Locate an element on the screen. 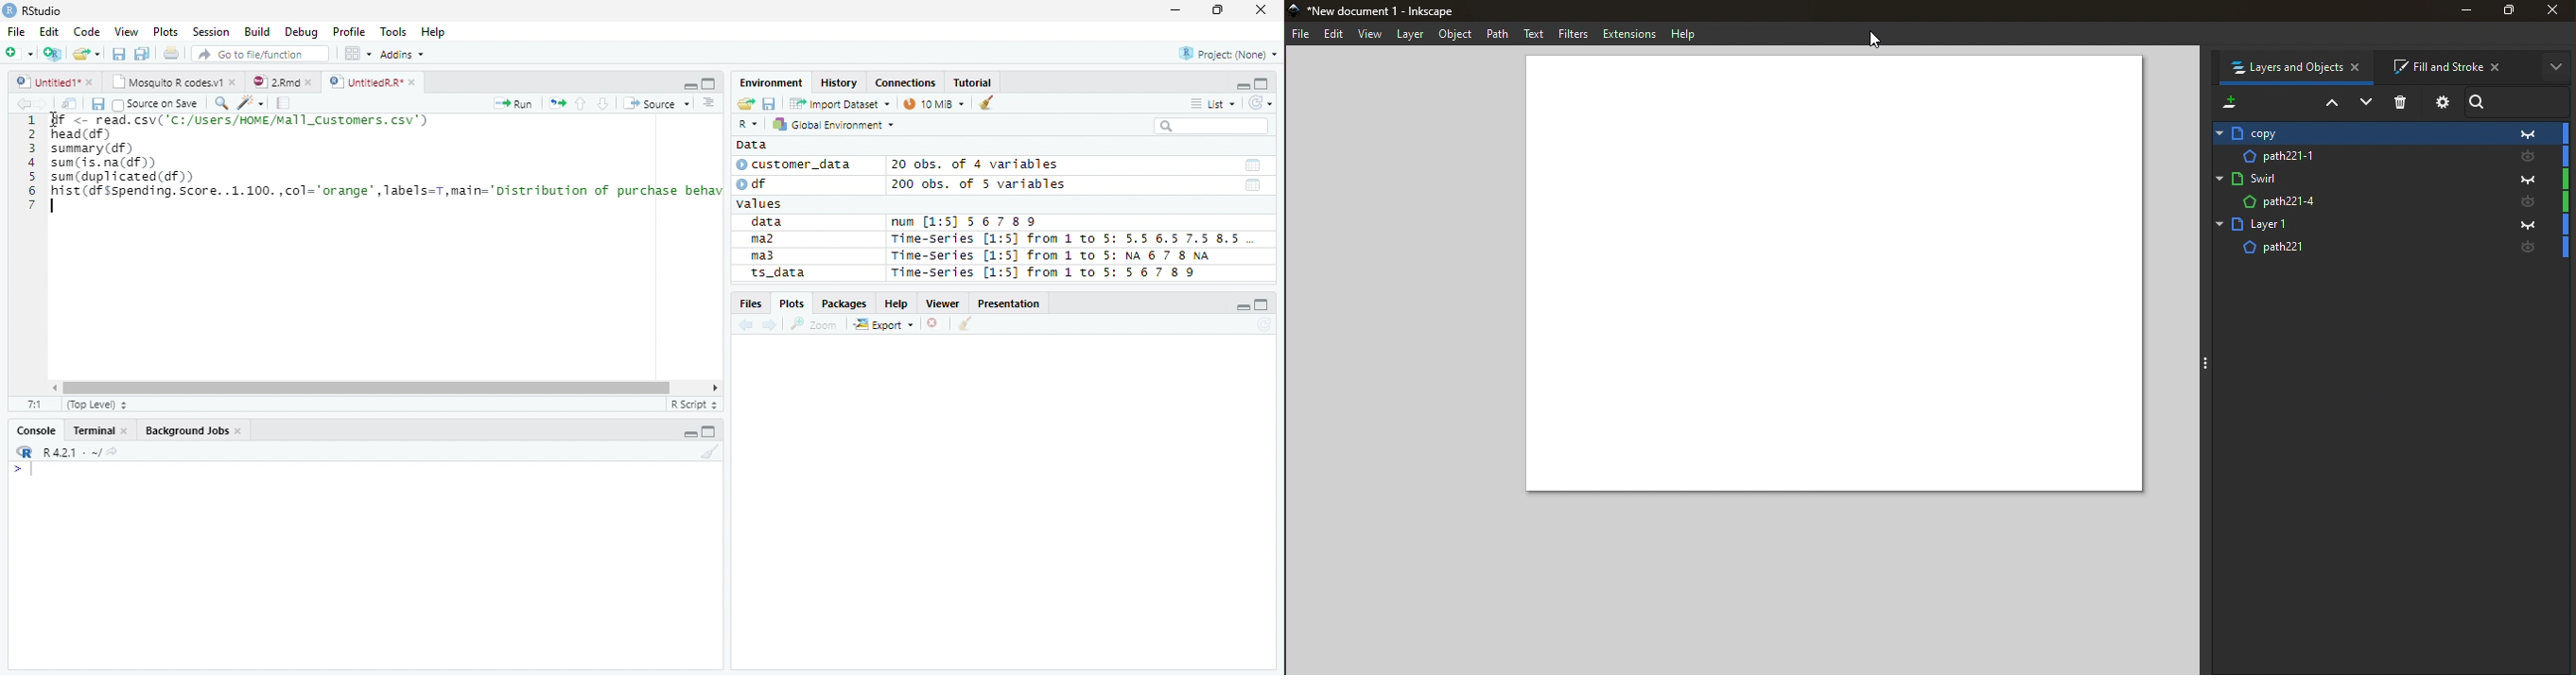 This screenshot has height=700, width=2576. Addins is located at coordinates (404, 54).